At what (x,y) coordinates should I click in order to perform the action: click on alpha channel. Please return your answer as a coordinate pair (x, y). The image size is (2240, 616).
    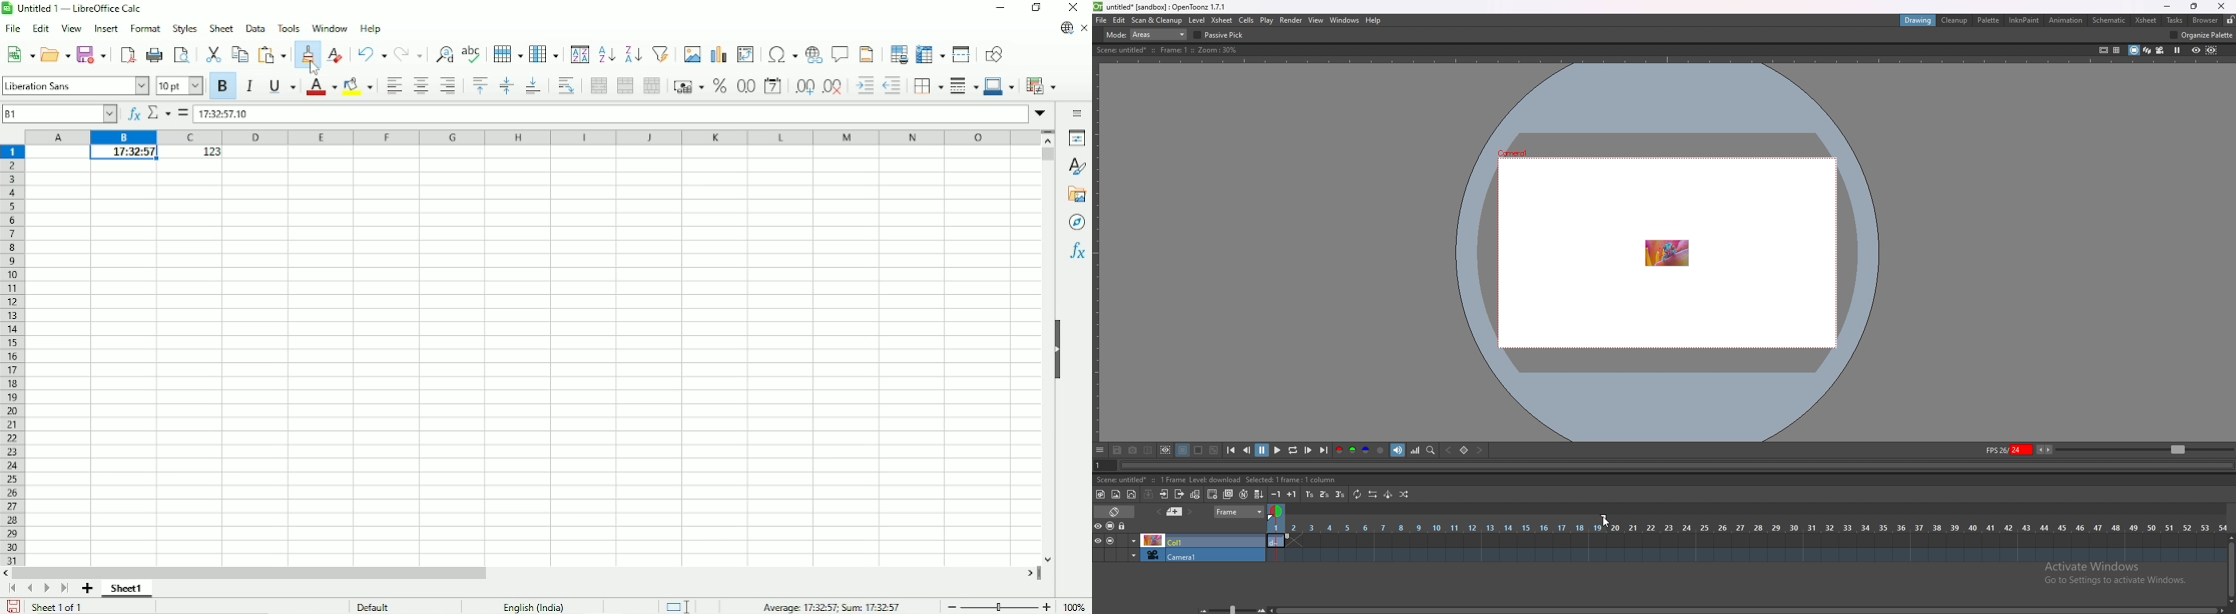
    Looking at the image, I should click on (1381, 450).